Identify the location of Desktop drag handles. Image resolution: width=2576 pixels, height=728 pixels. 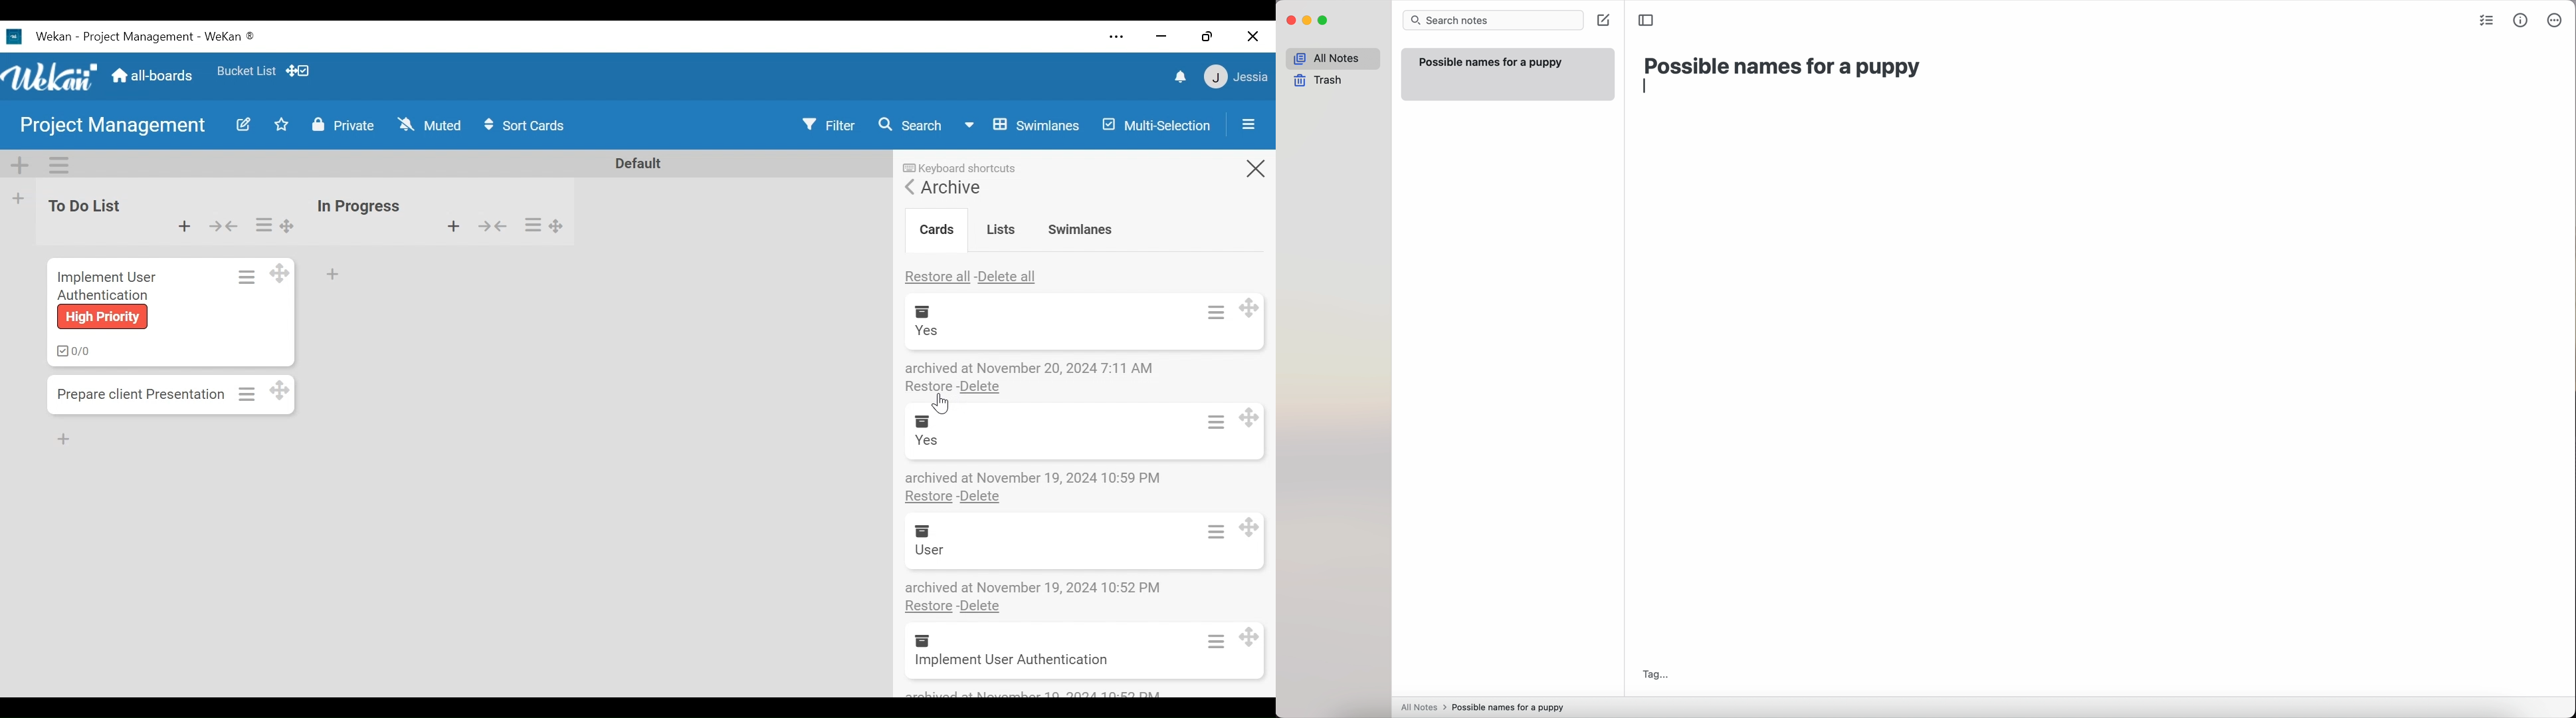
(1253, 312).